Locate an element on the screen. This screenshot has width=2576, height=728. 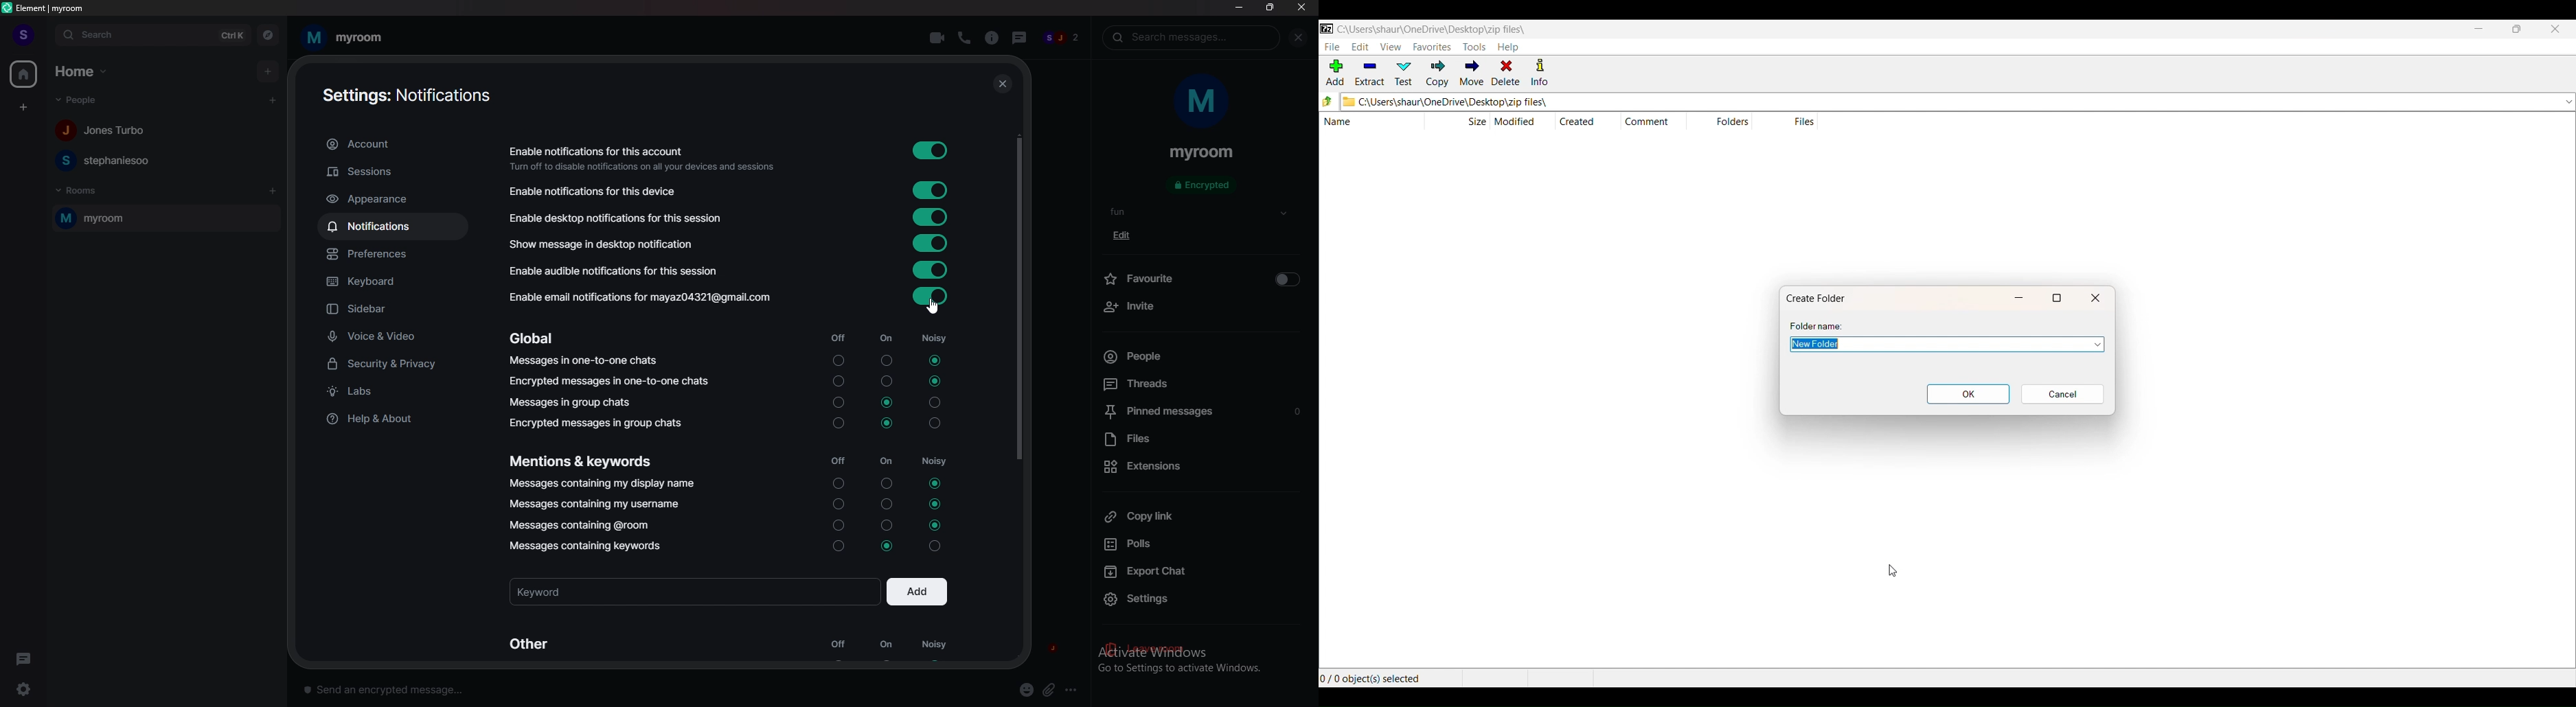
keyword is located at coordinates (694, 590).